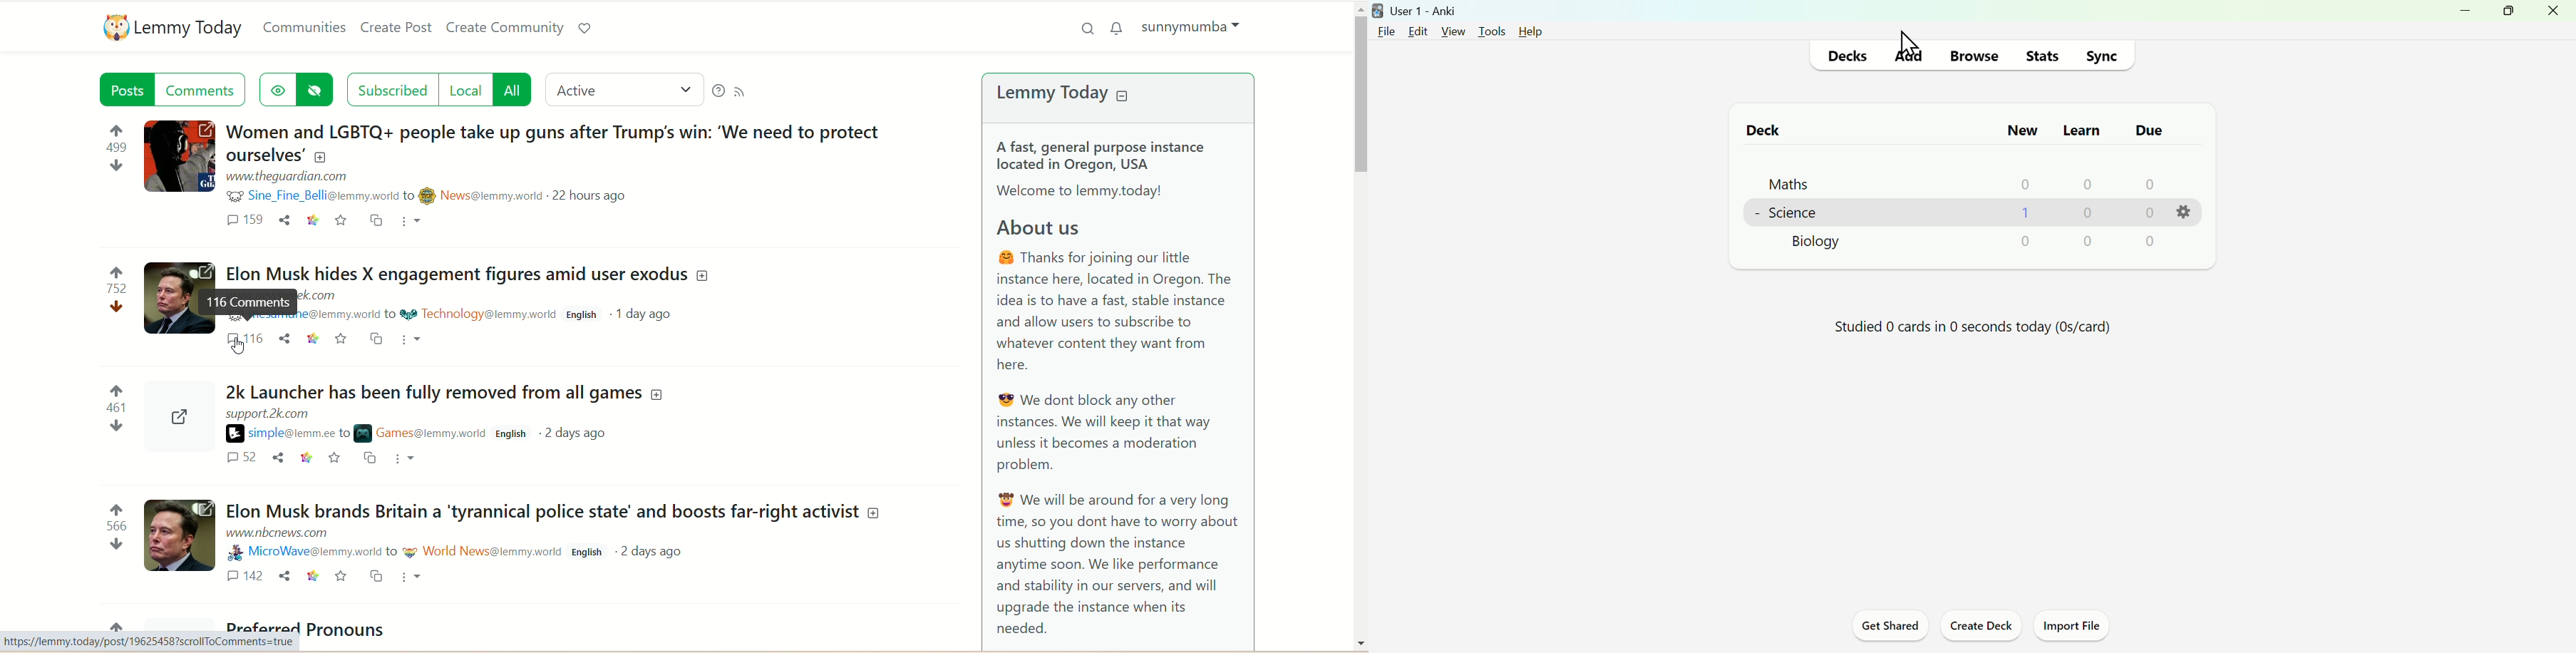  What do you see at coordinates (592, 195) in the screenshot?
I see `post time` at bounding box center [592, 195].